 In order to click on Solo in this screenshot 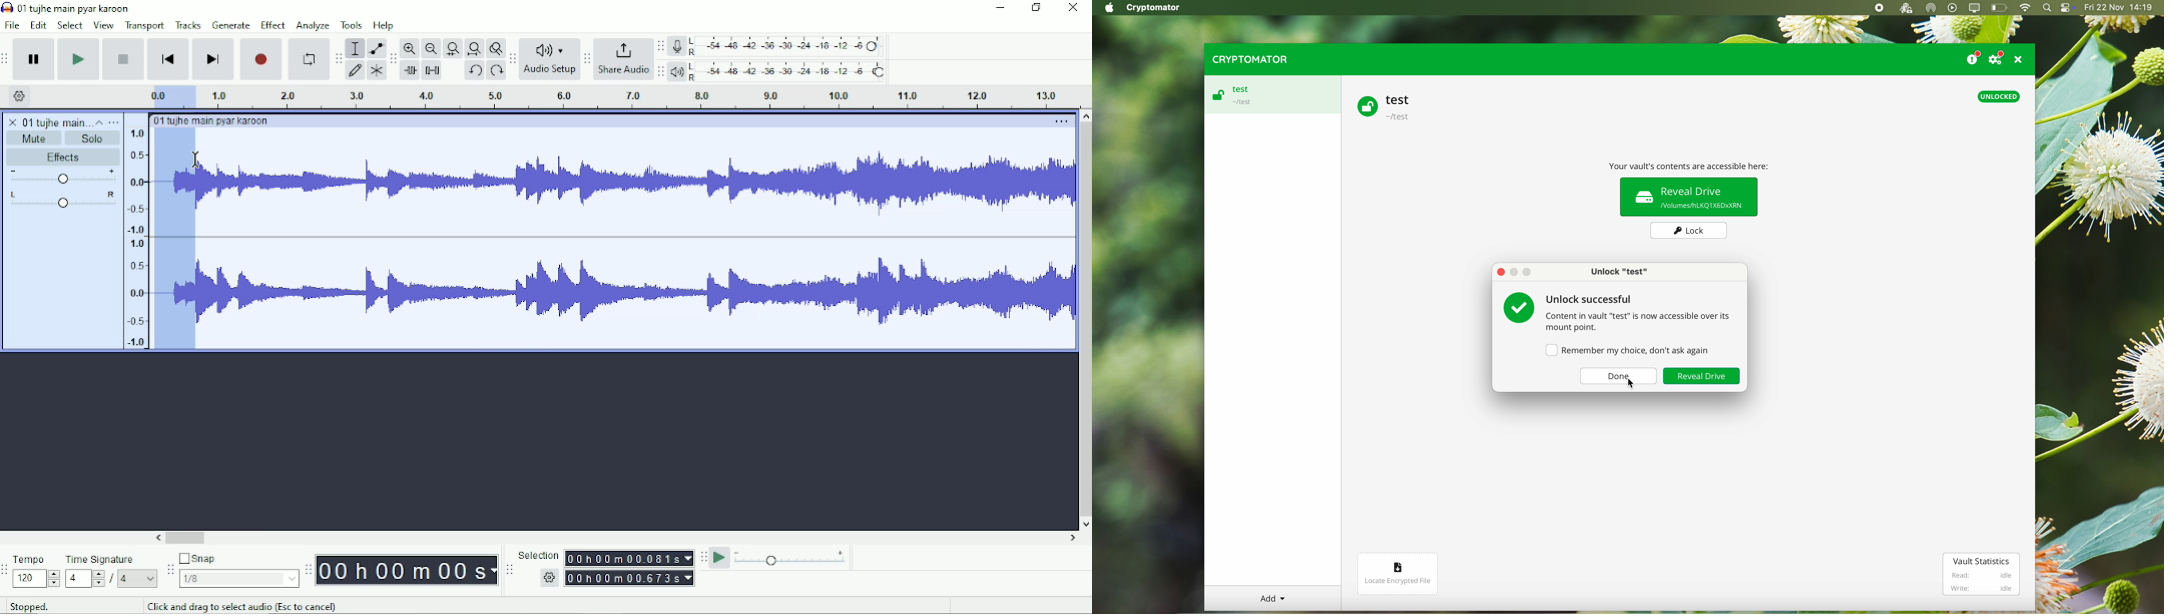, I will do `click(93, 138)`.